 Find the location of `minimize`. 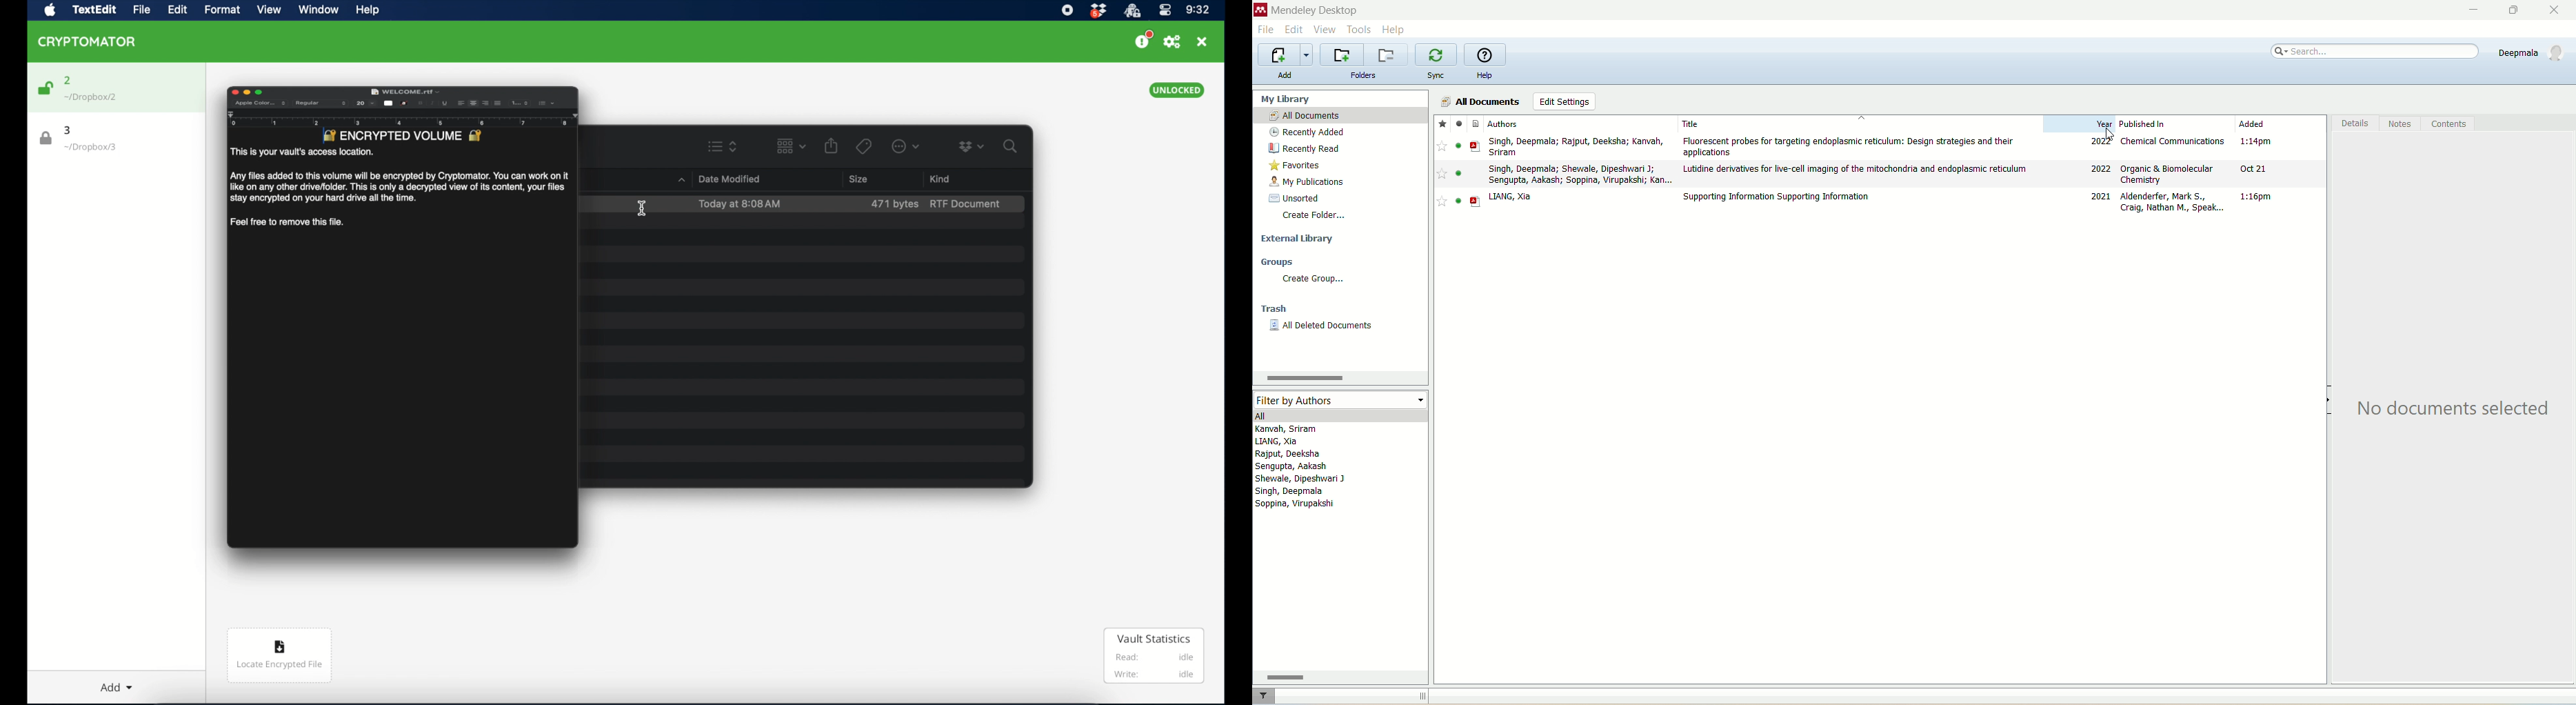

minimize is located at coordinates (2476, 9).